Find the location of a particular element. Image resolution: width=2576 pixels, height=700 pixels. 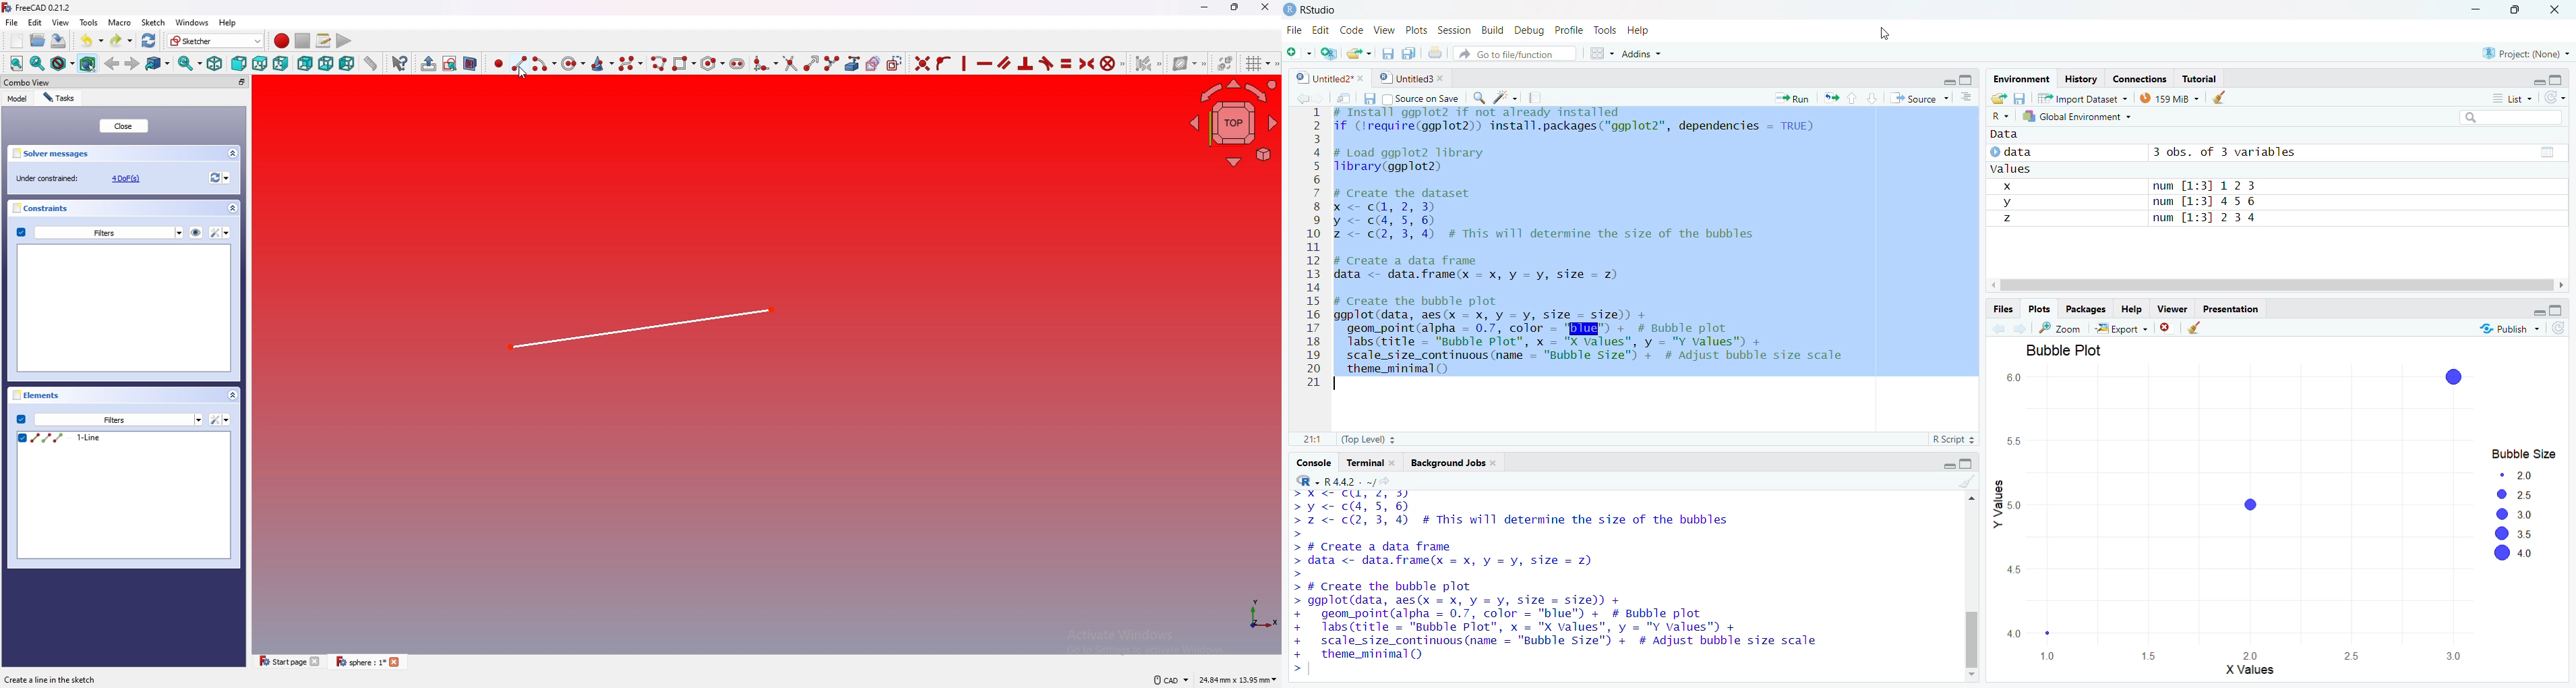

Restore down is located at coordinates (1236, 7).